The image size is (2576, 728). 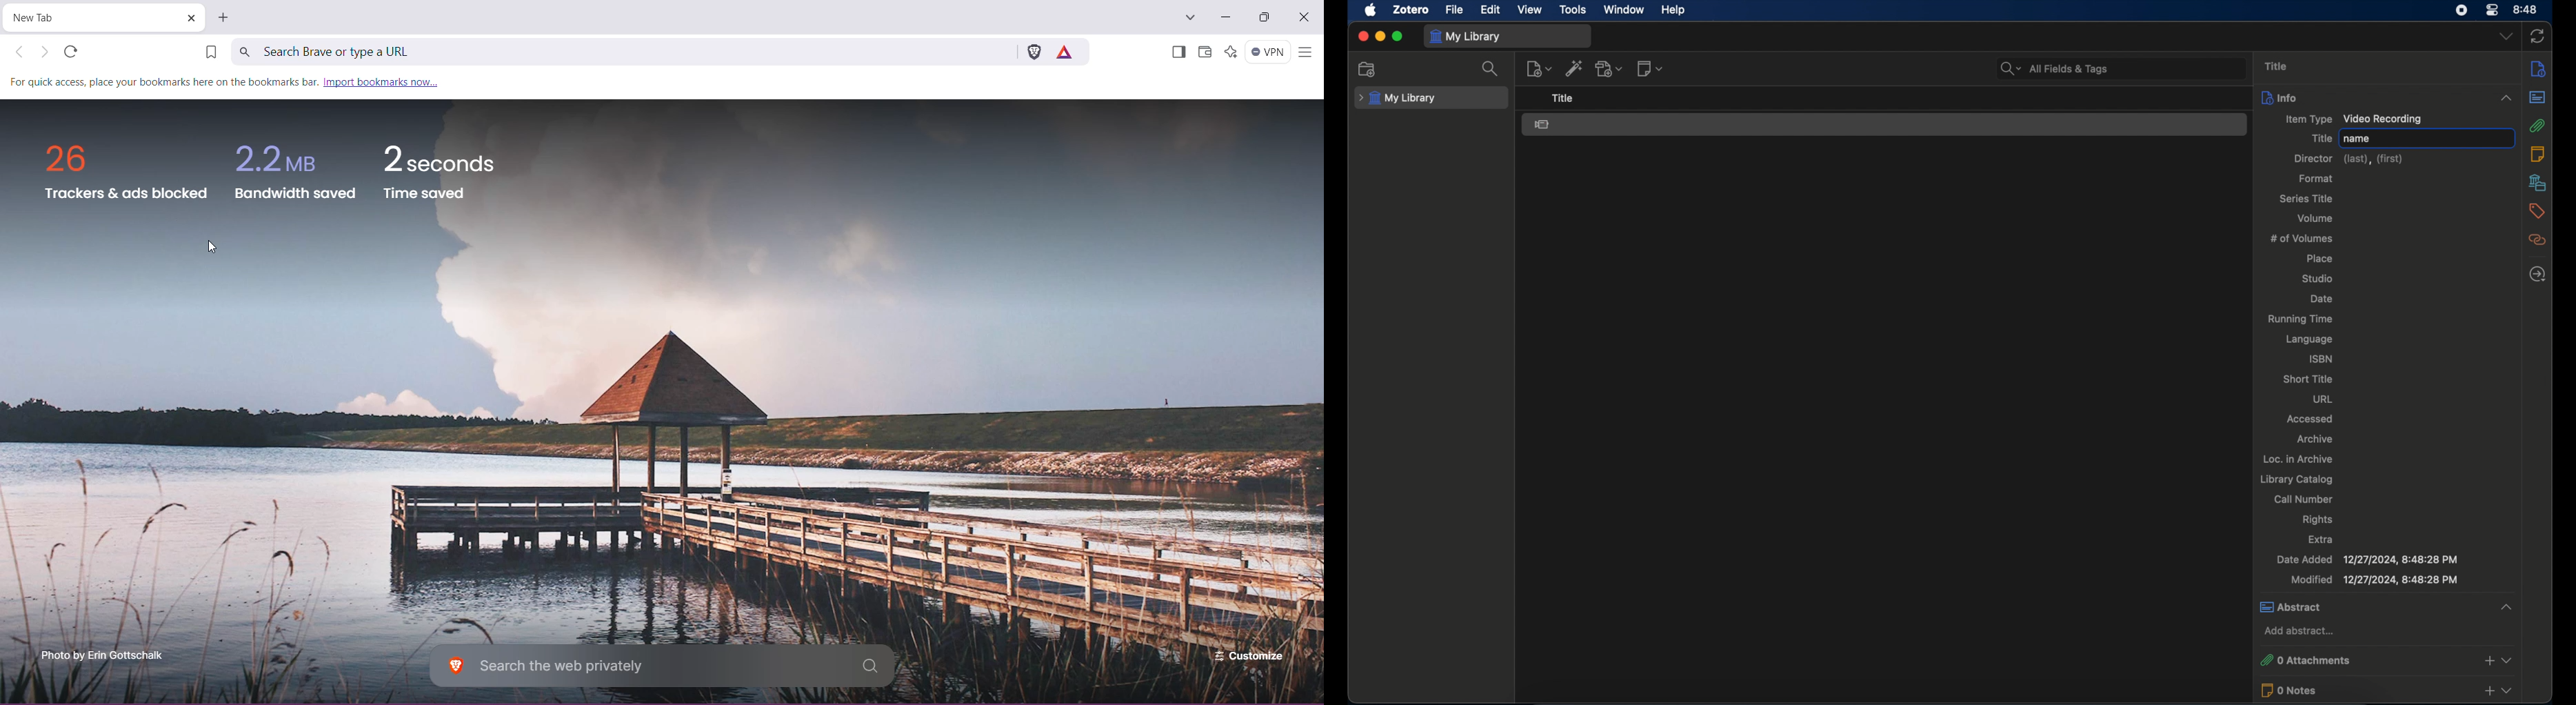 I want to click on search, so click(x=1492, y=69).